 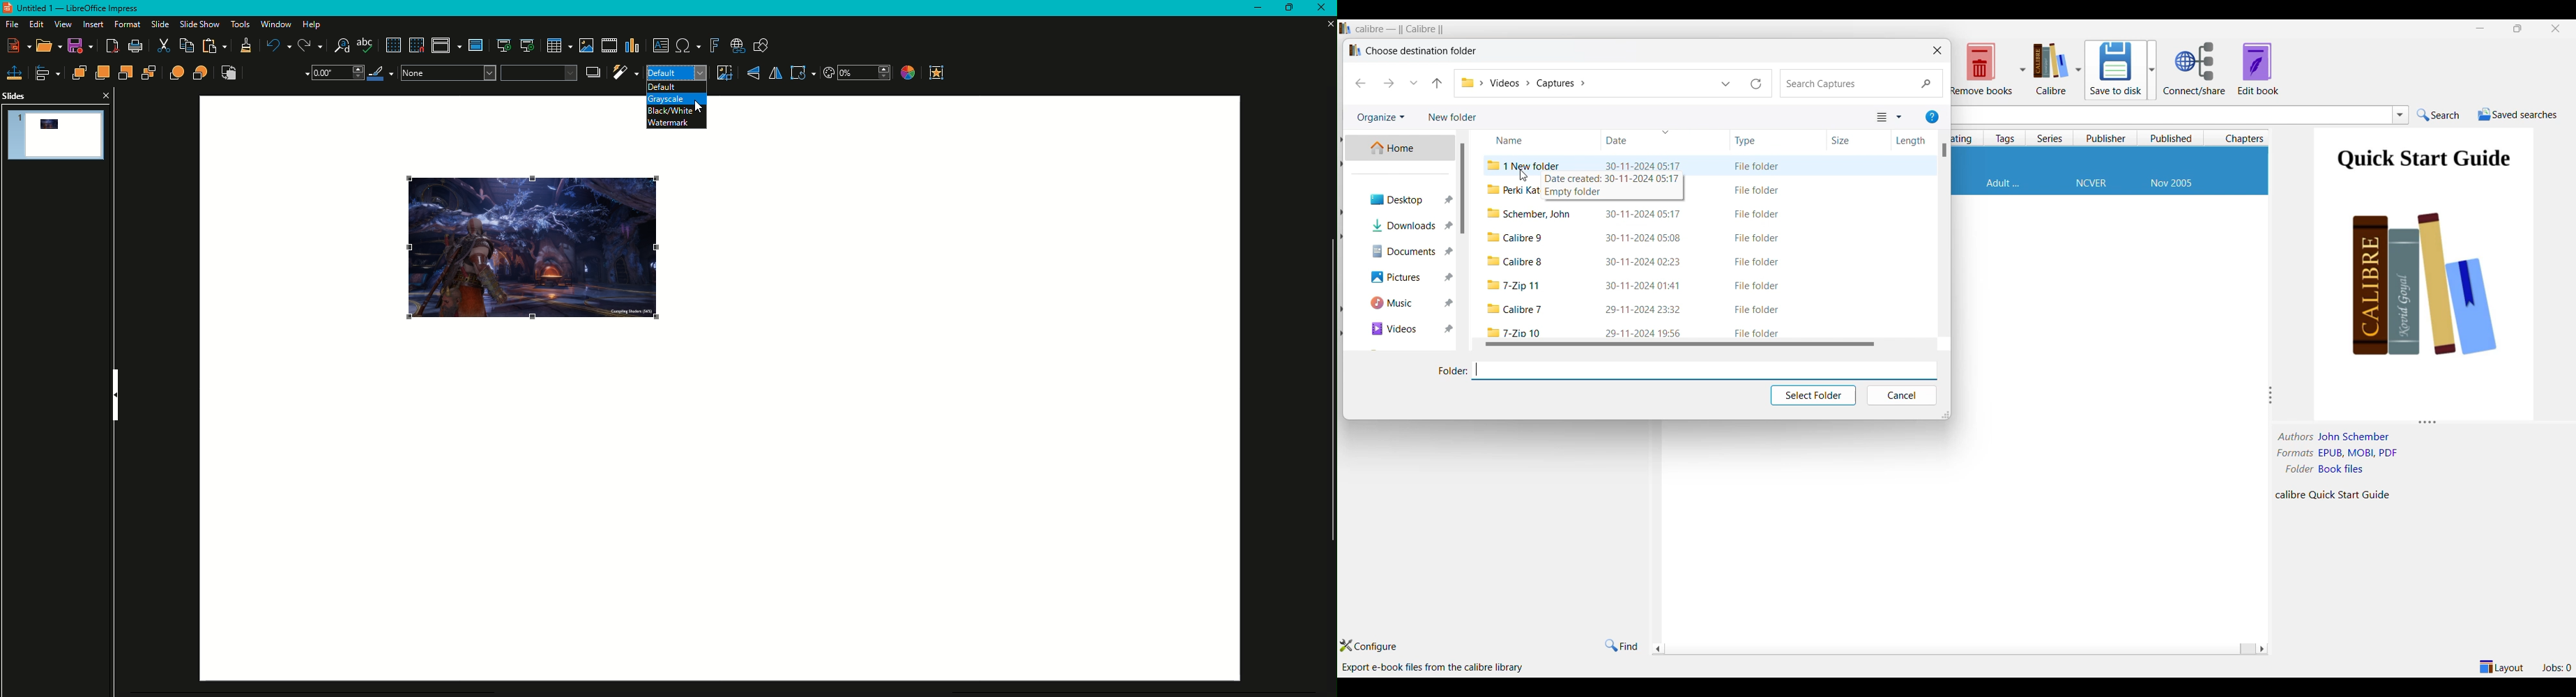 I want to click on Go forward, so click(x=1389, y=83).